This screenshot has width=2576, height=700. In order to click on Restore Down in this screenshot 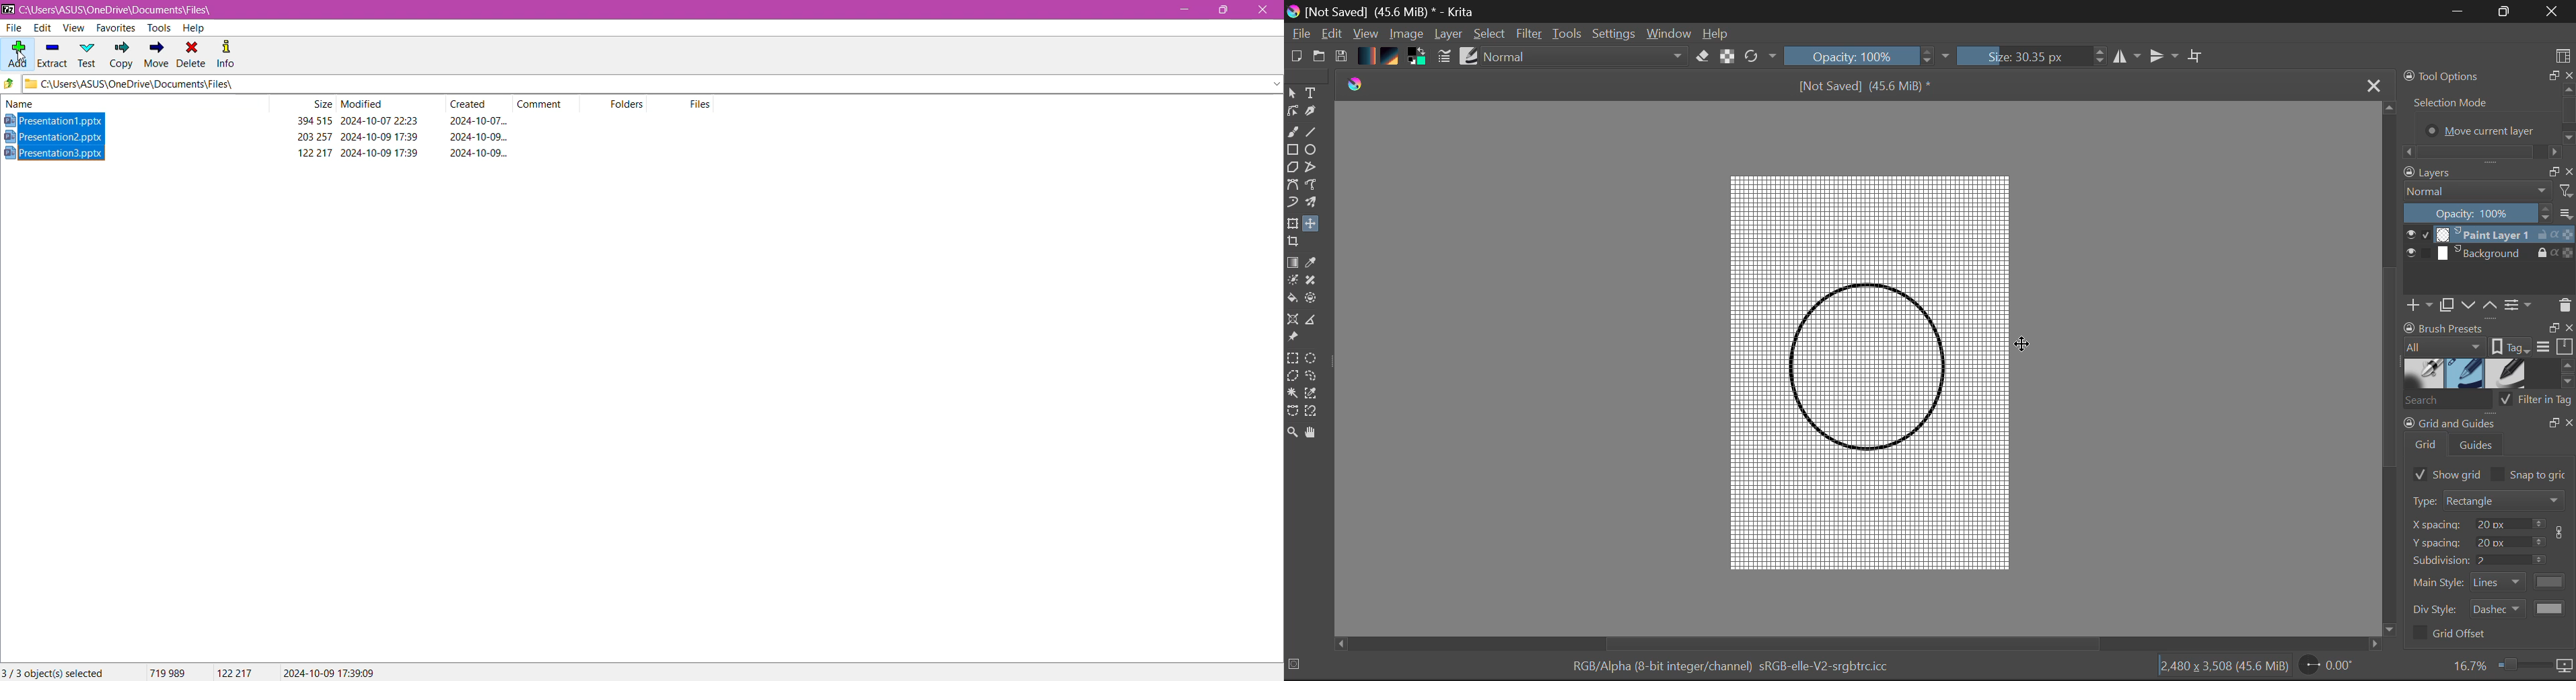, I will do `click(2458, 12)`.